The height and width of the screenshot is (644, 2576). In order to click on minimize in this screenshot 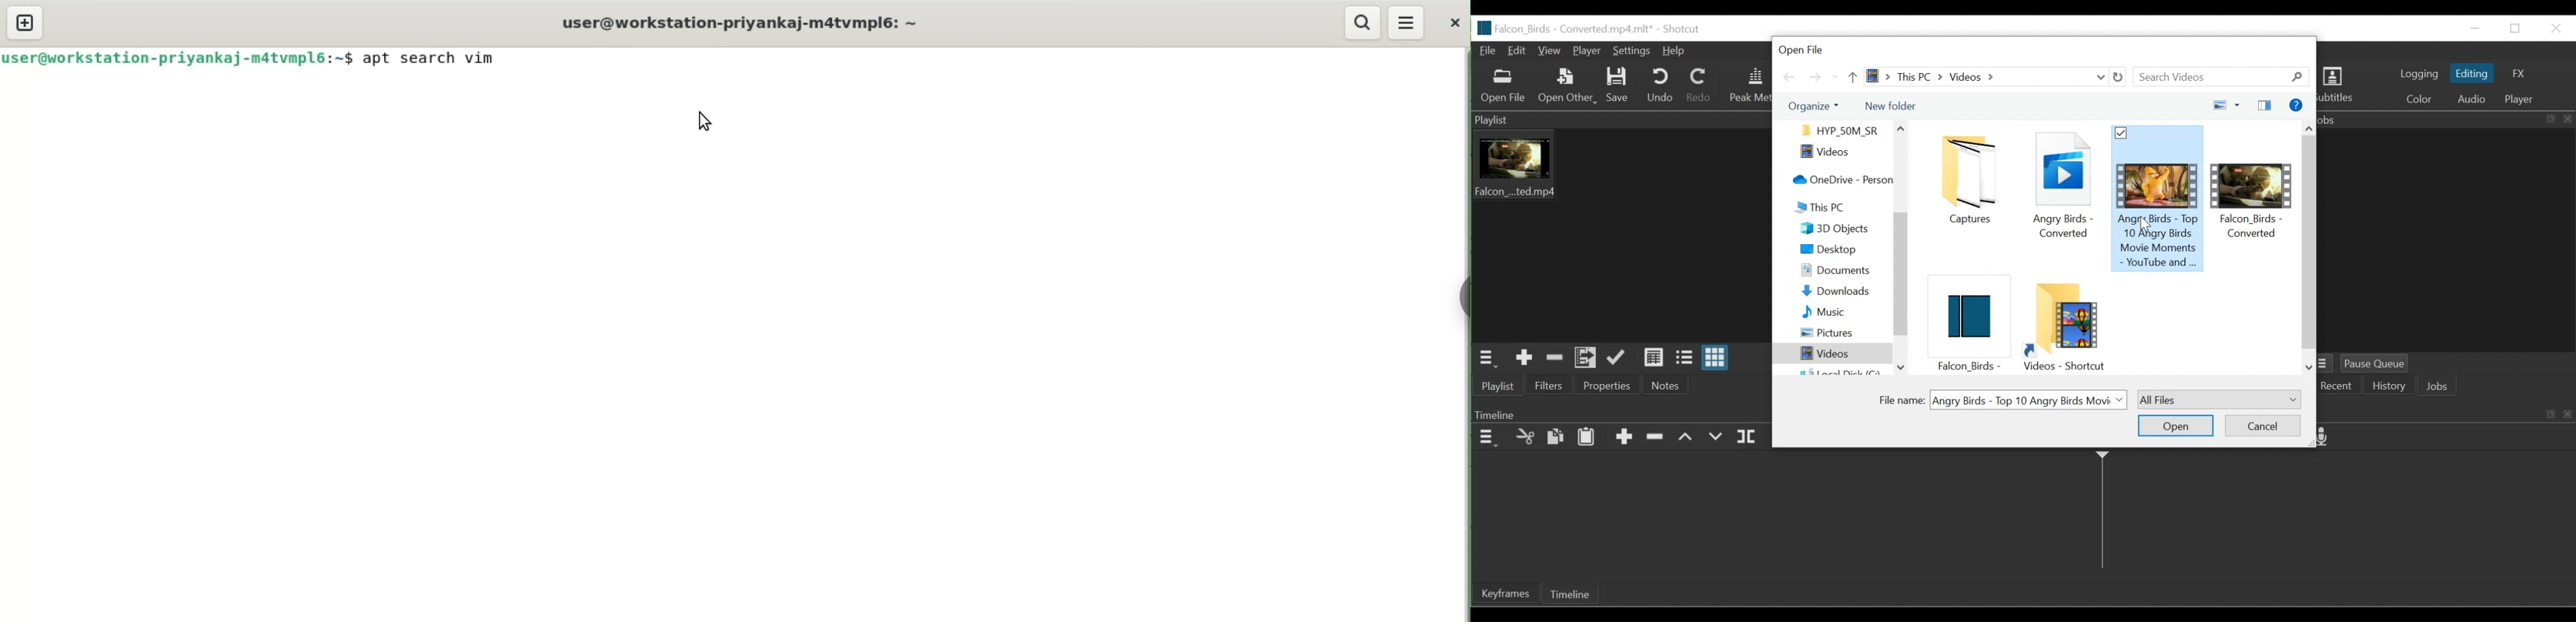, I will do `click(2474, 28)`.